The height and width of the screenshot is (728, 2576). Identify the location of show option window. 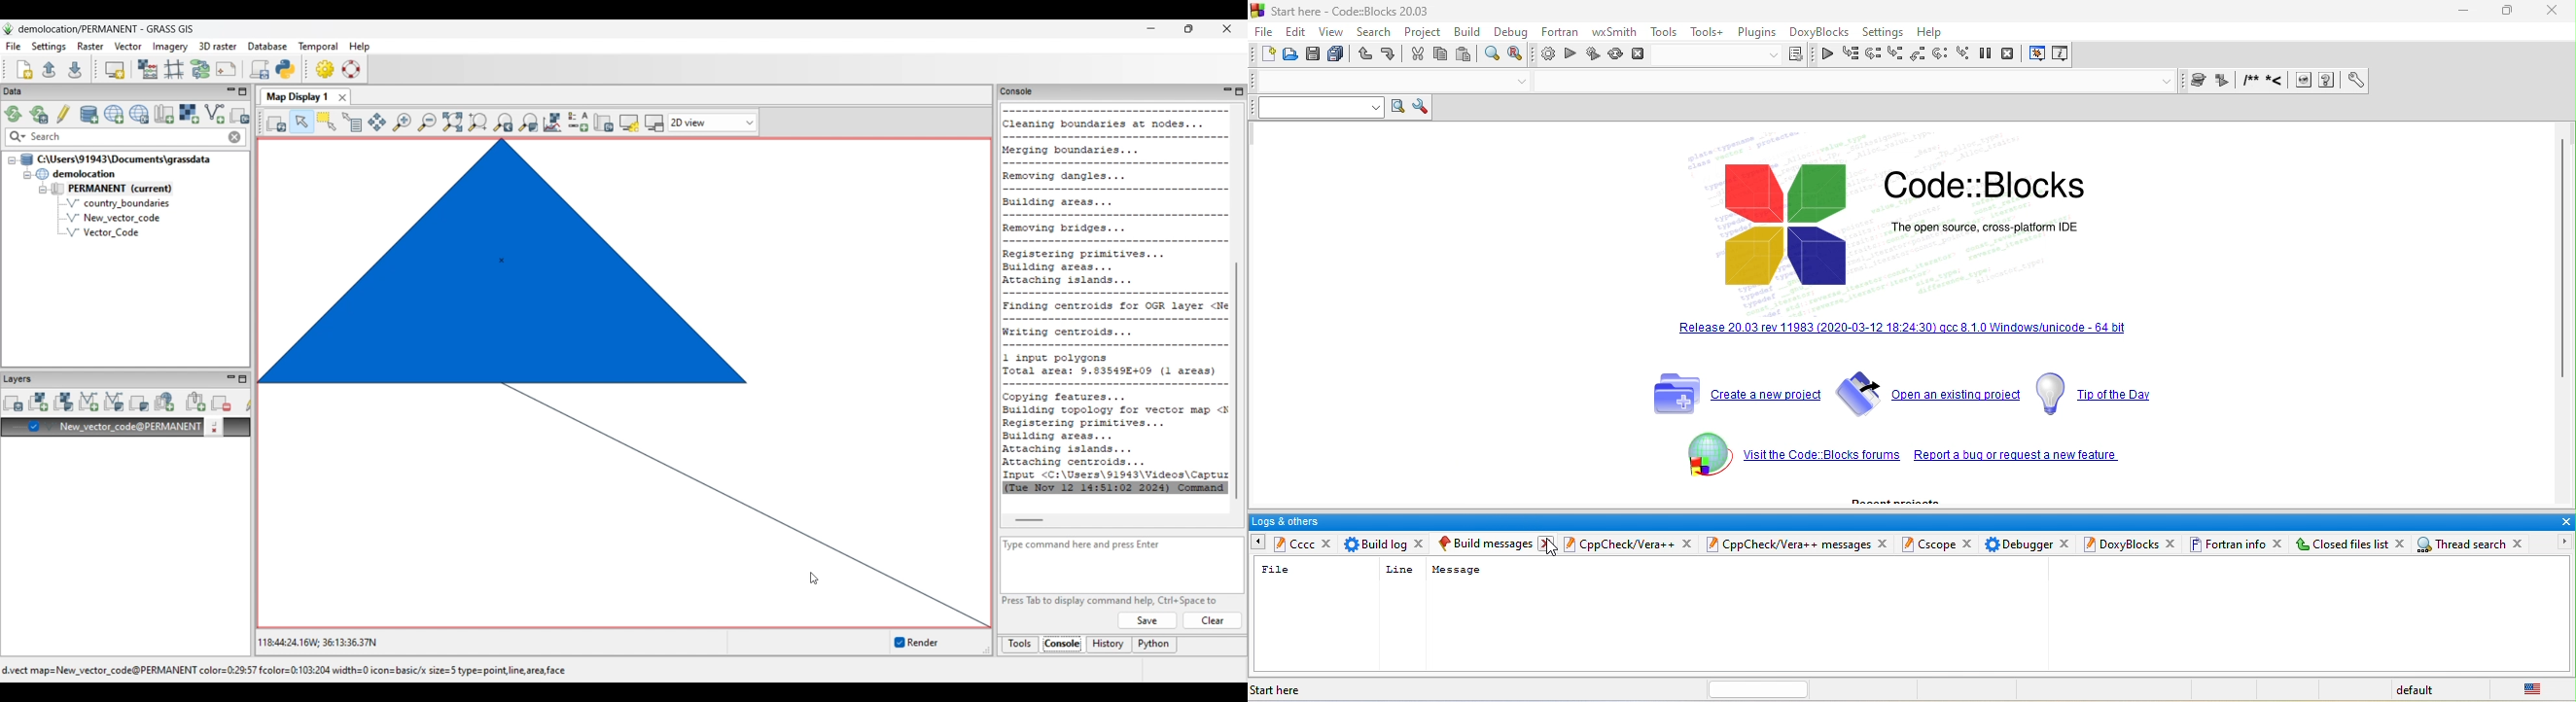
(1421, 108).